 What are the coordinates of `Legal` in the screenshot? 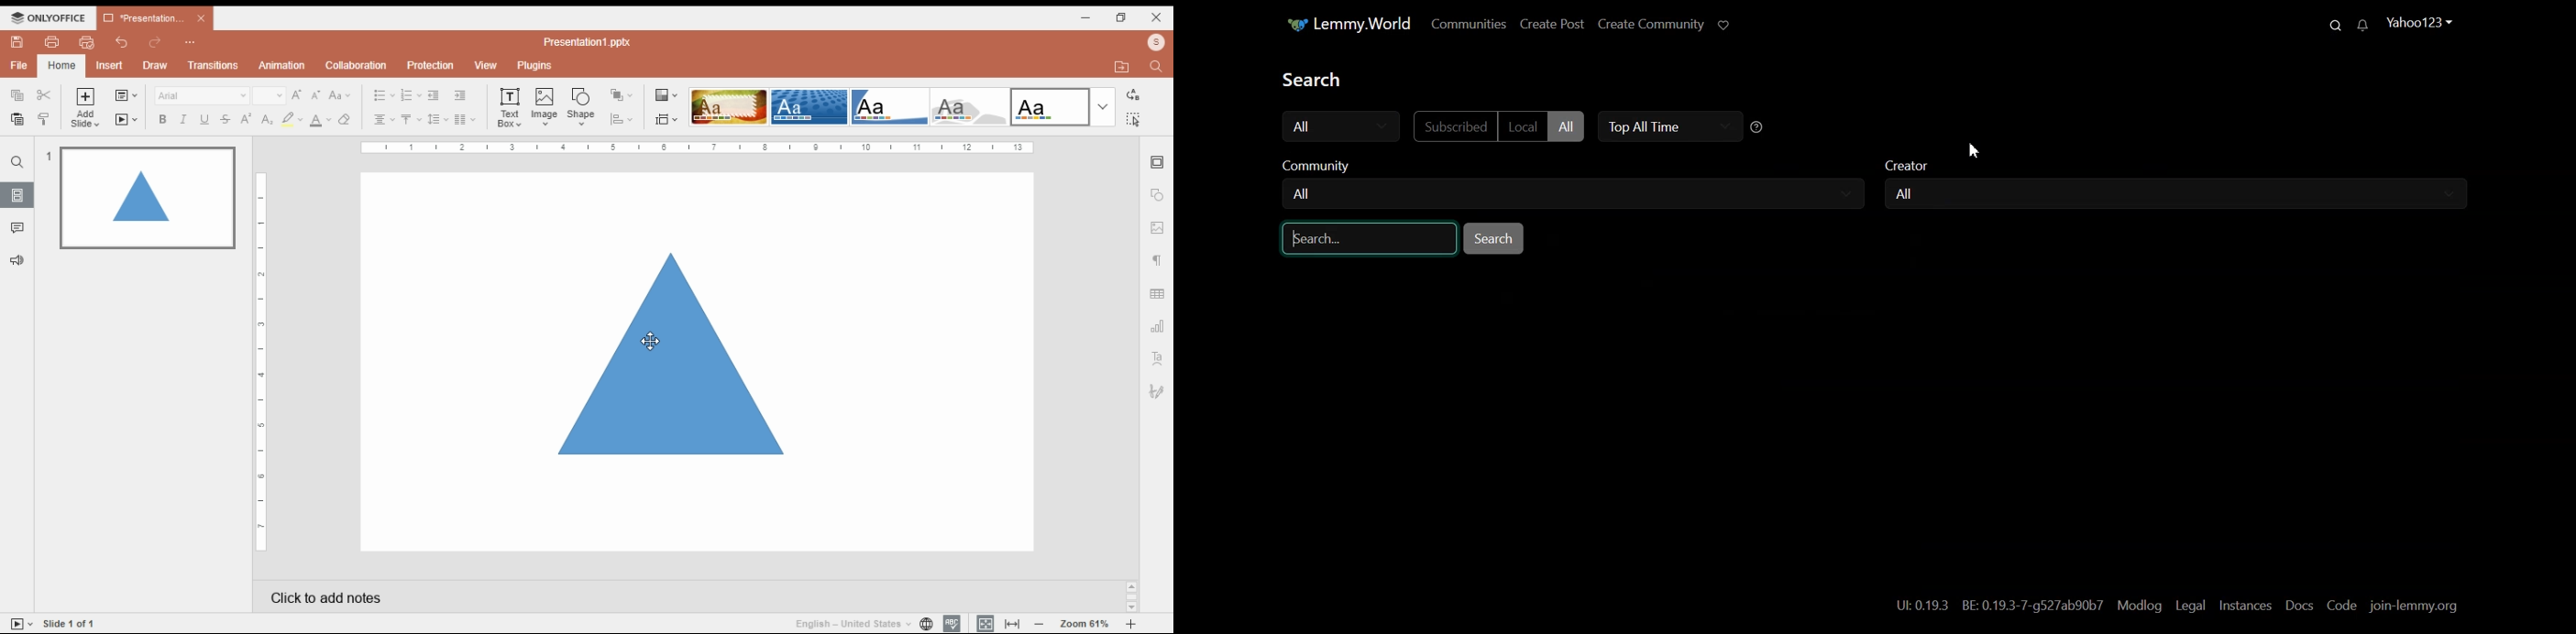 It's located at (2191, 606).